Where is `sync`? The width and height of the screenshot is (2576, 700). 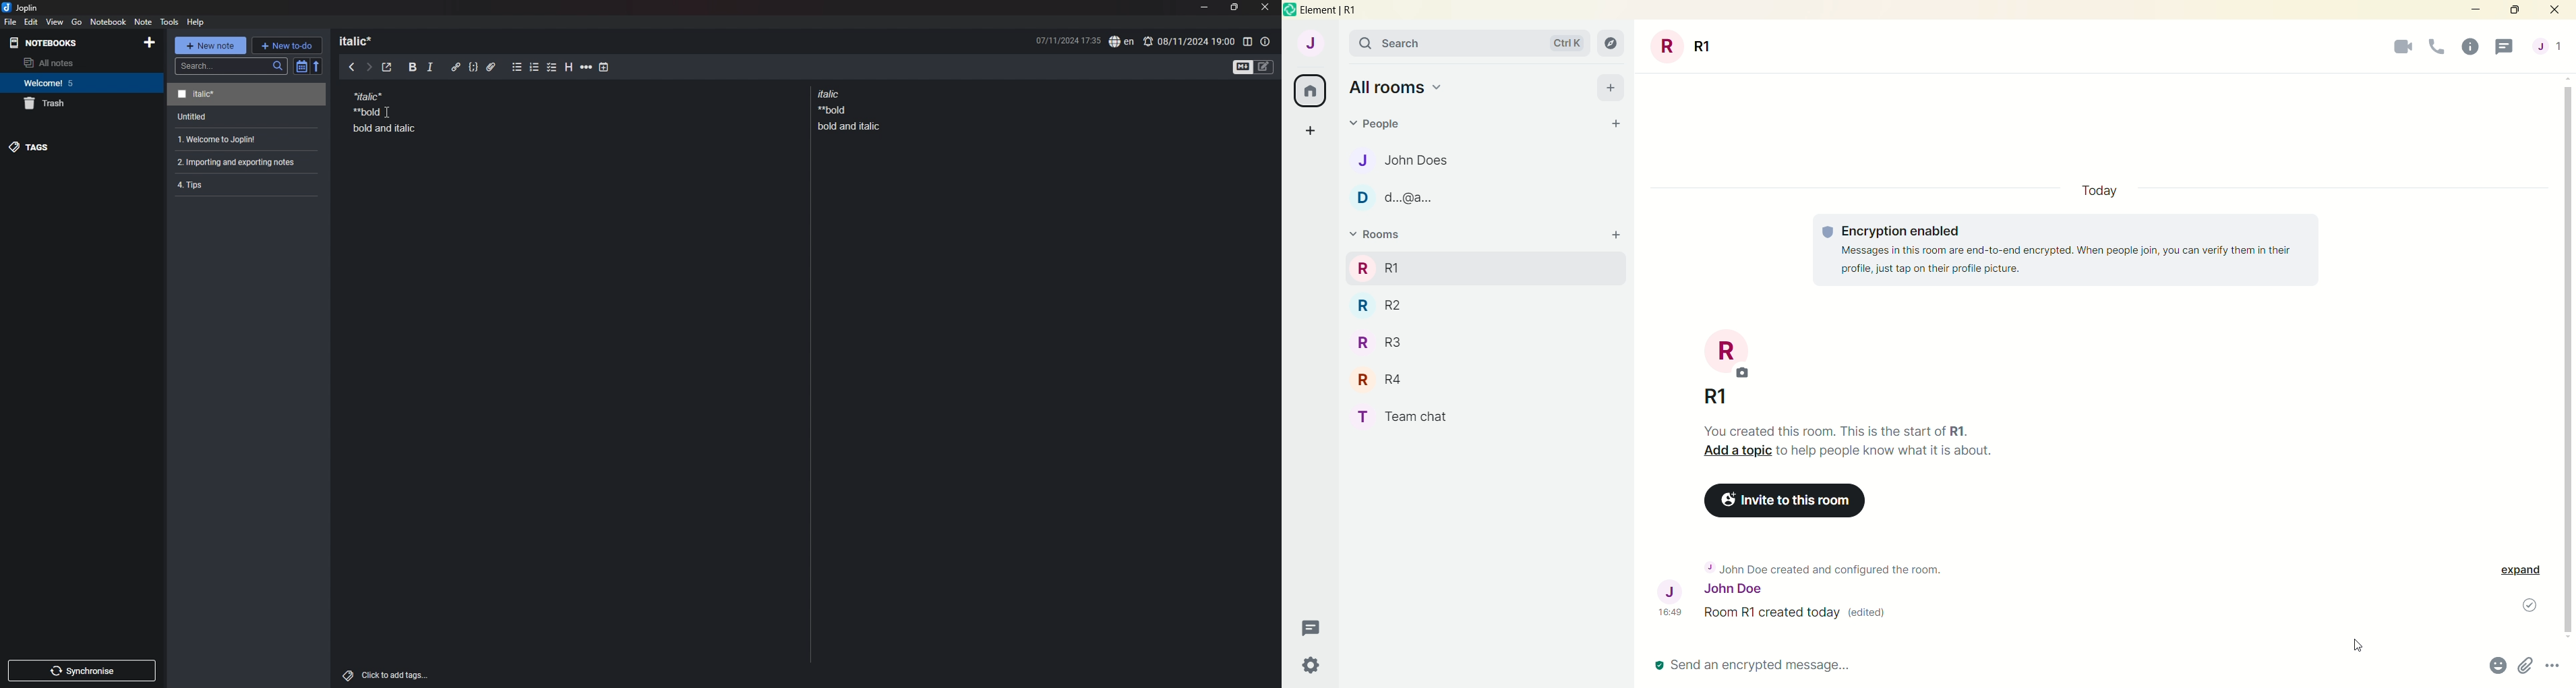 sync is located at coordinates (83, 671).